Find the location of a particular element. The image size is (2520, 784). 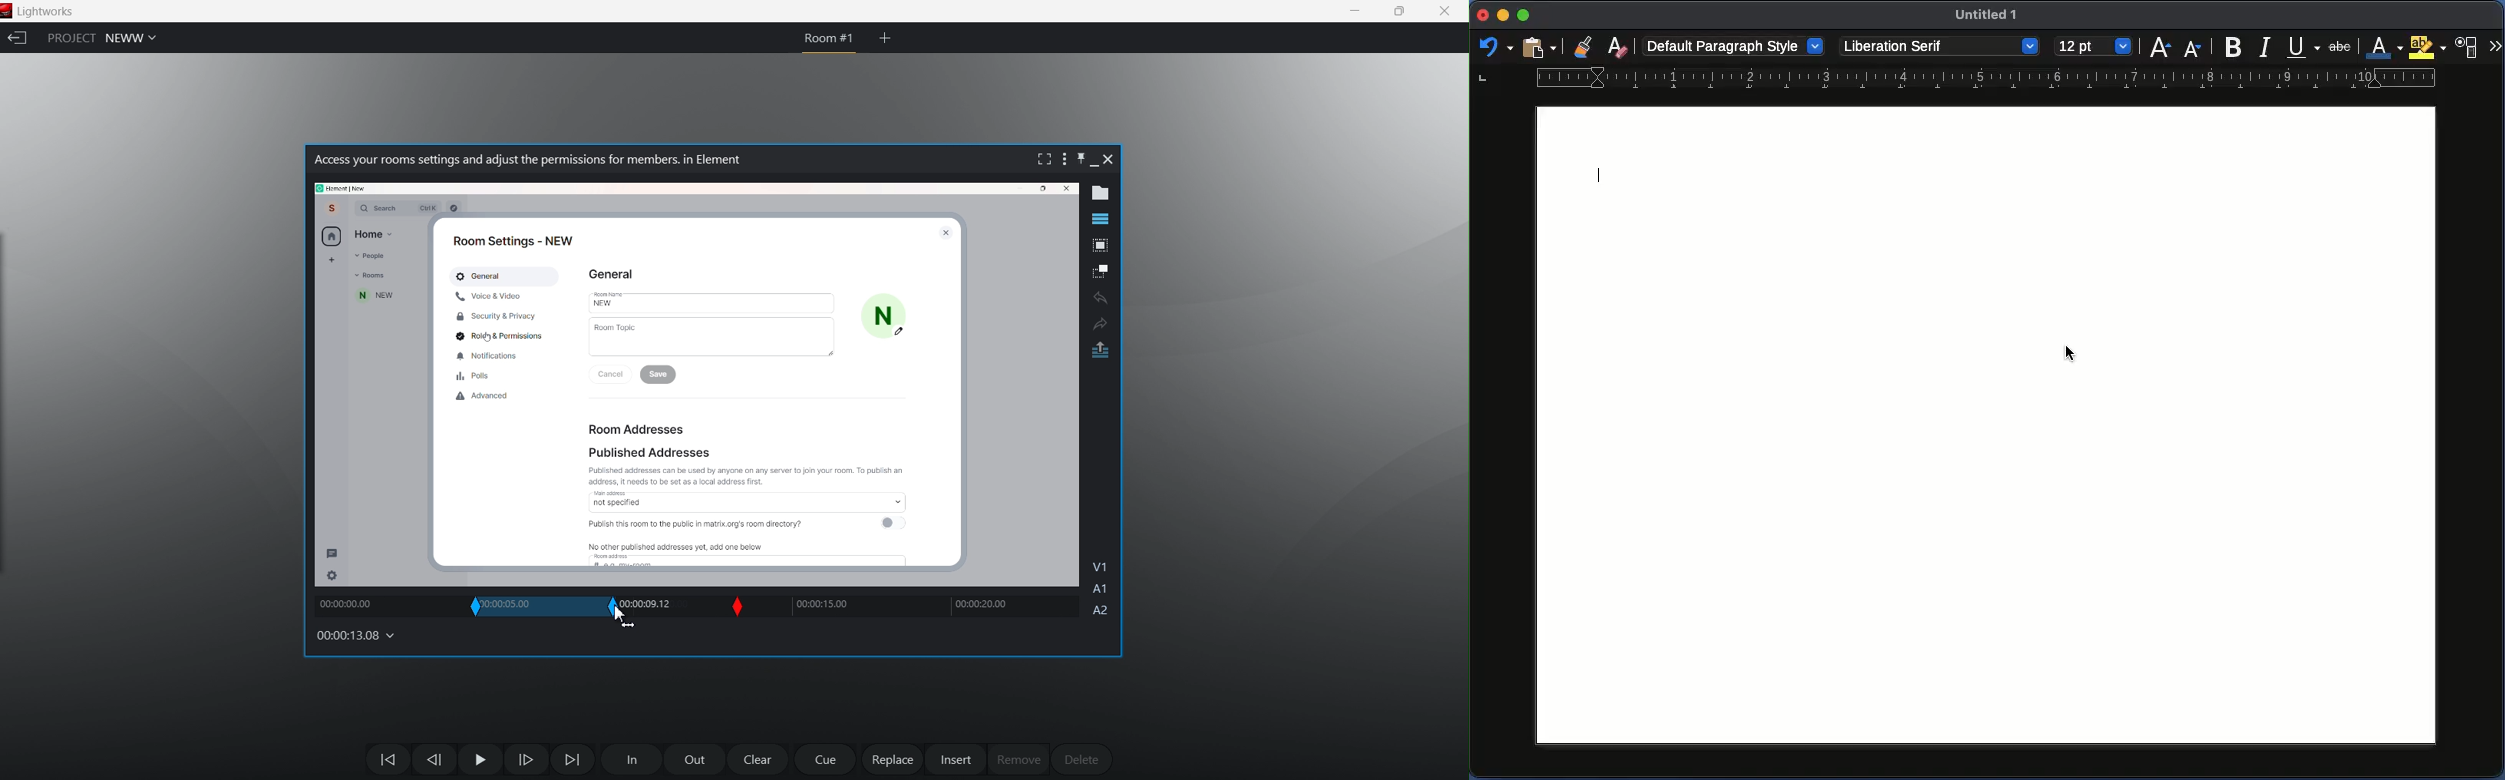

Redo is located at coordinates (1492, 49).